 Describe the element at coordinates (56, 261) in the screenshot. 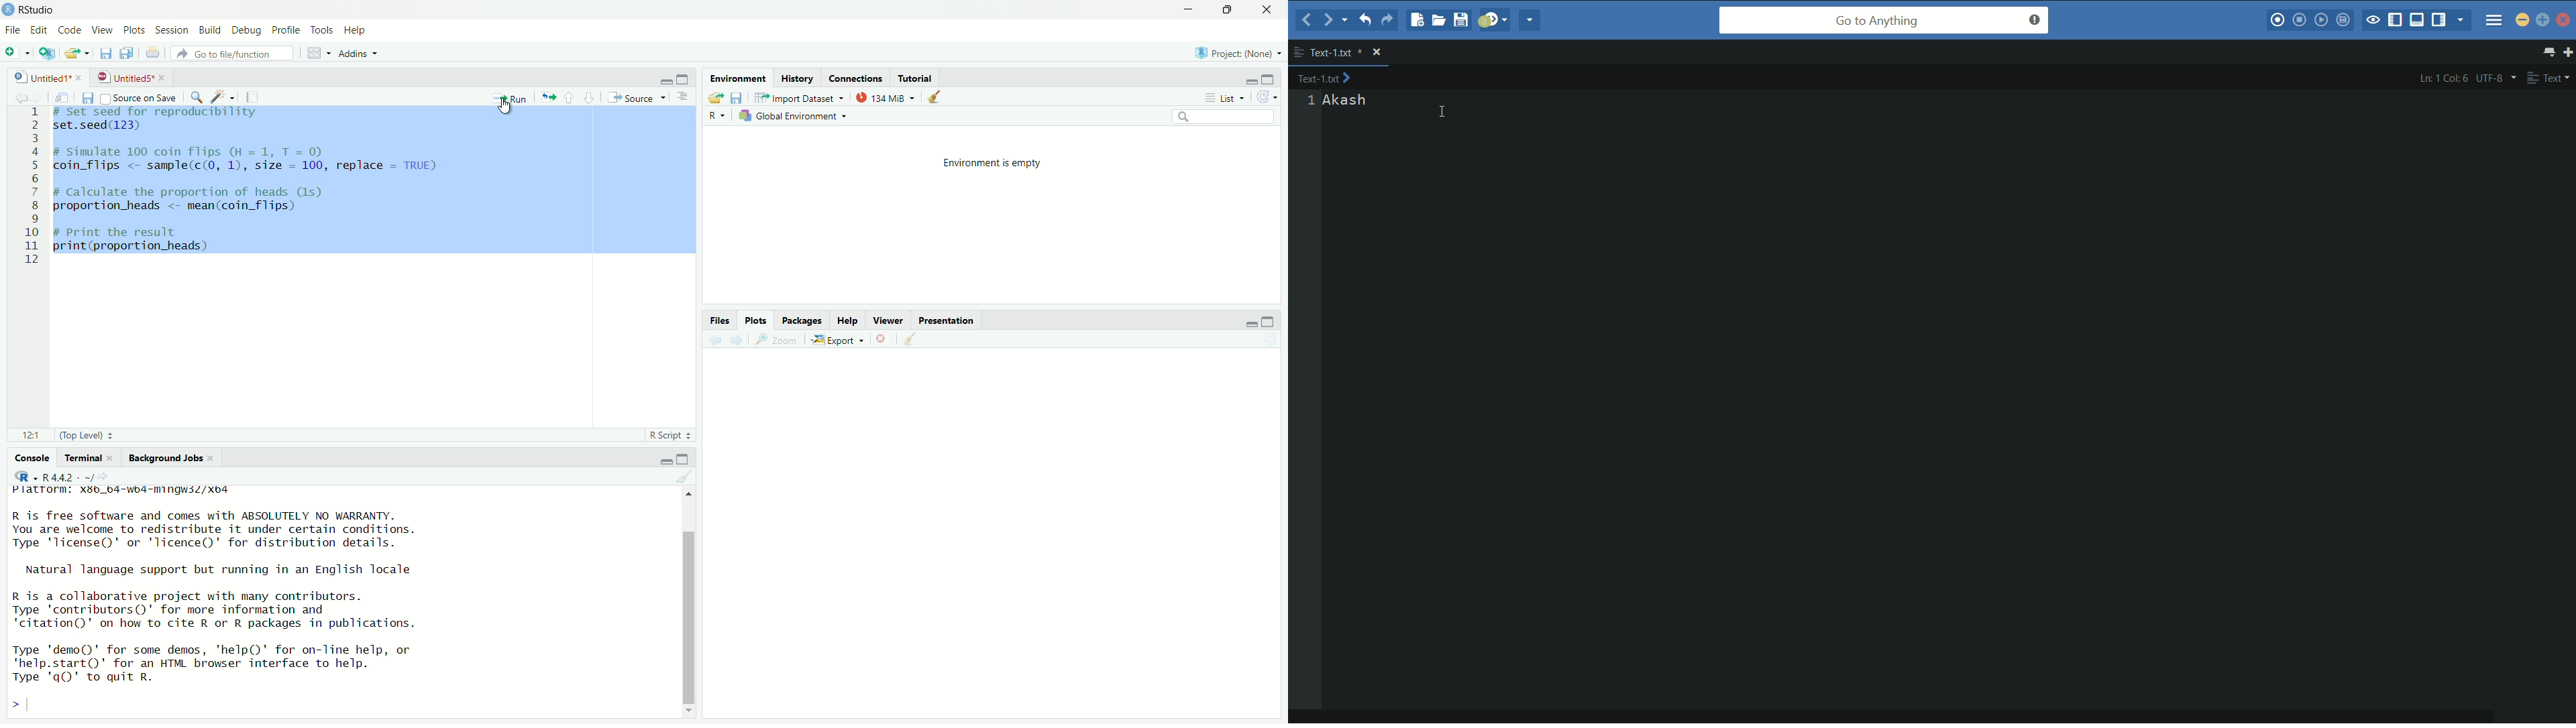

I see `typing cursor` at that location.